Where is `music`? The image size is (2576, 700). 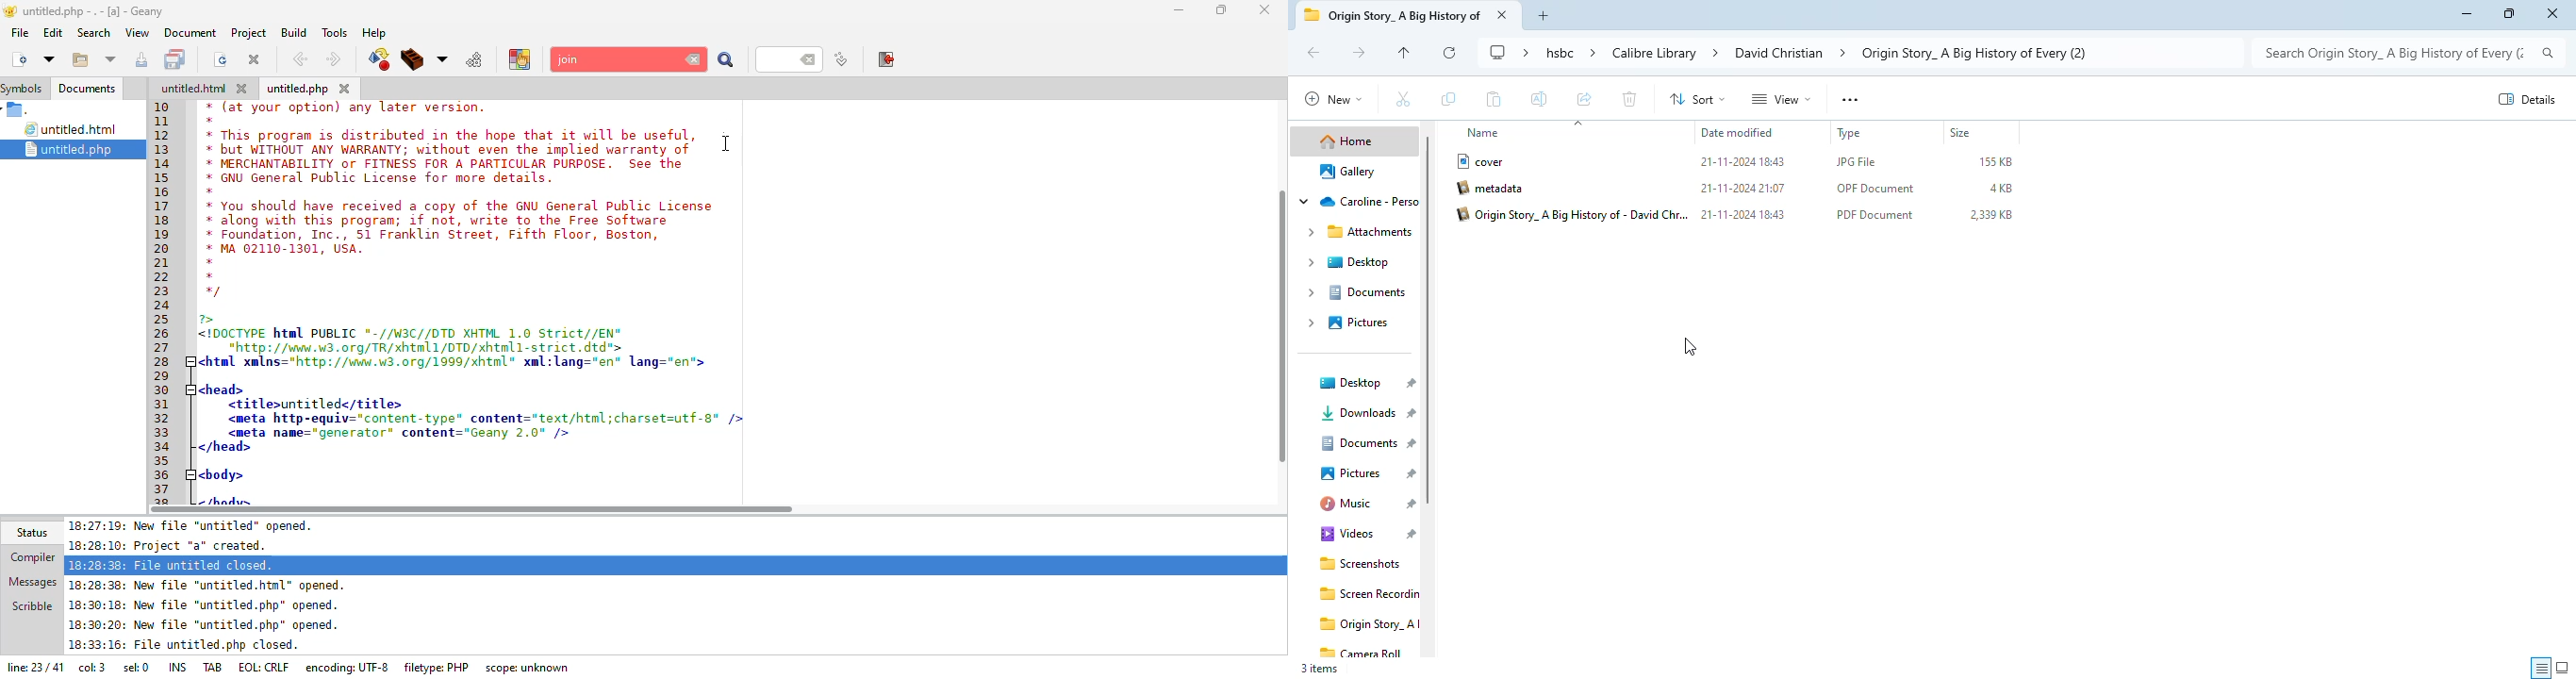
music is located at coordinates (1365, 504).